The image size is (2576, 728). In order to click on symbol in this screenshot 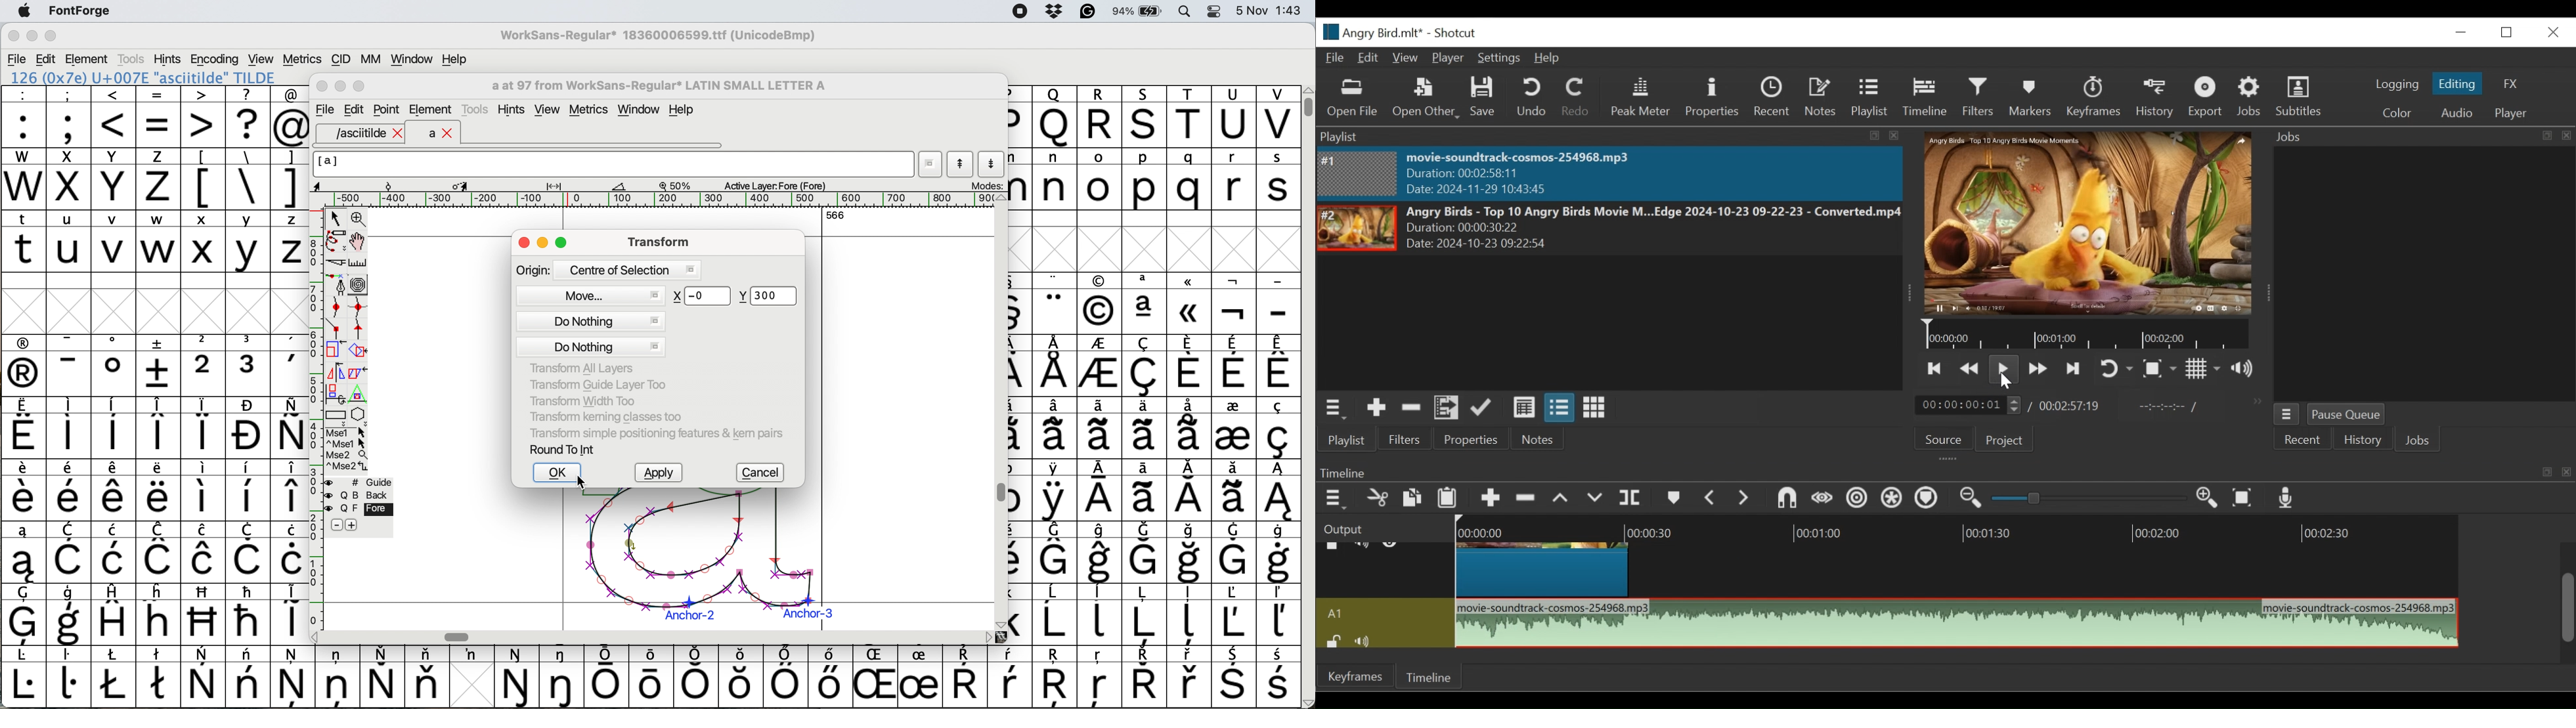, I will do `click(1190, 426)`.